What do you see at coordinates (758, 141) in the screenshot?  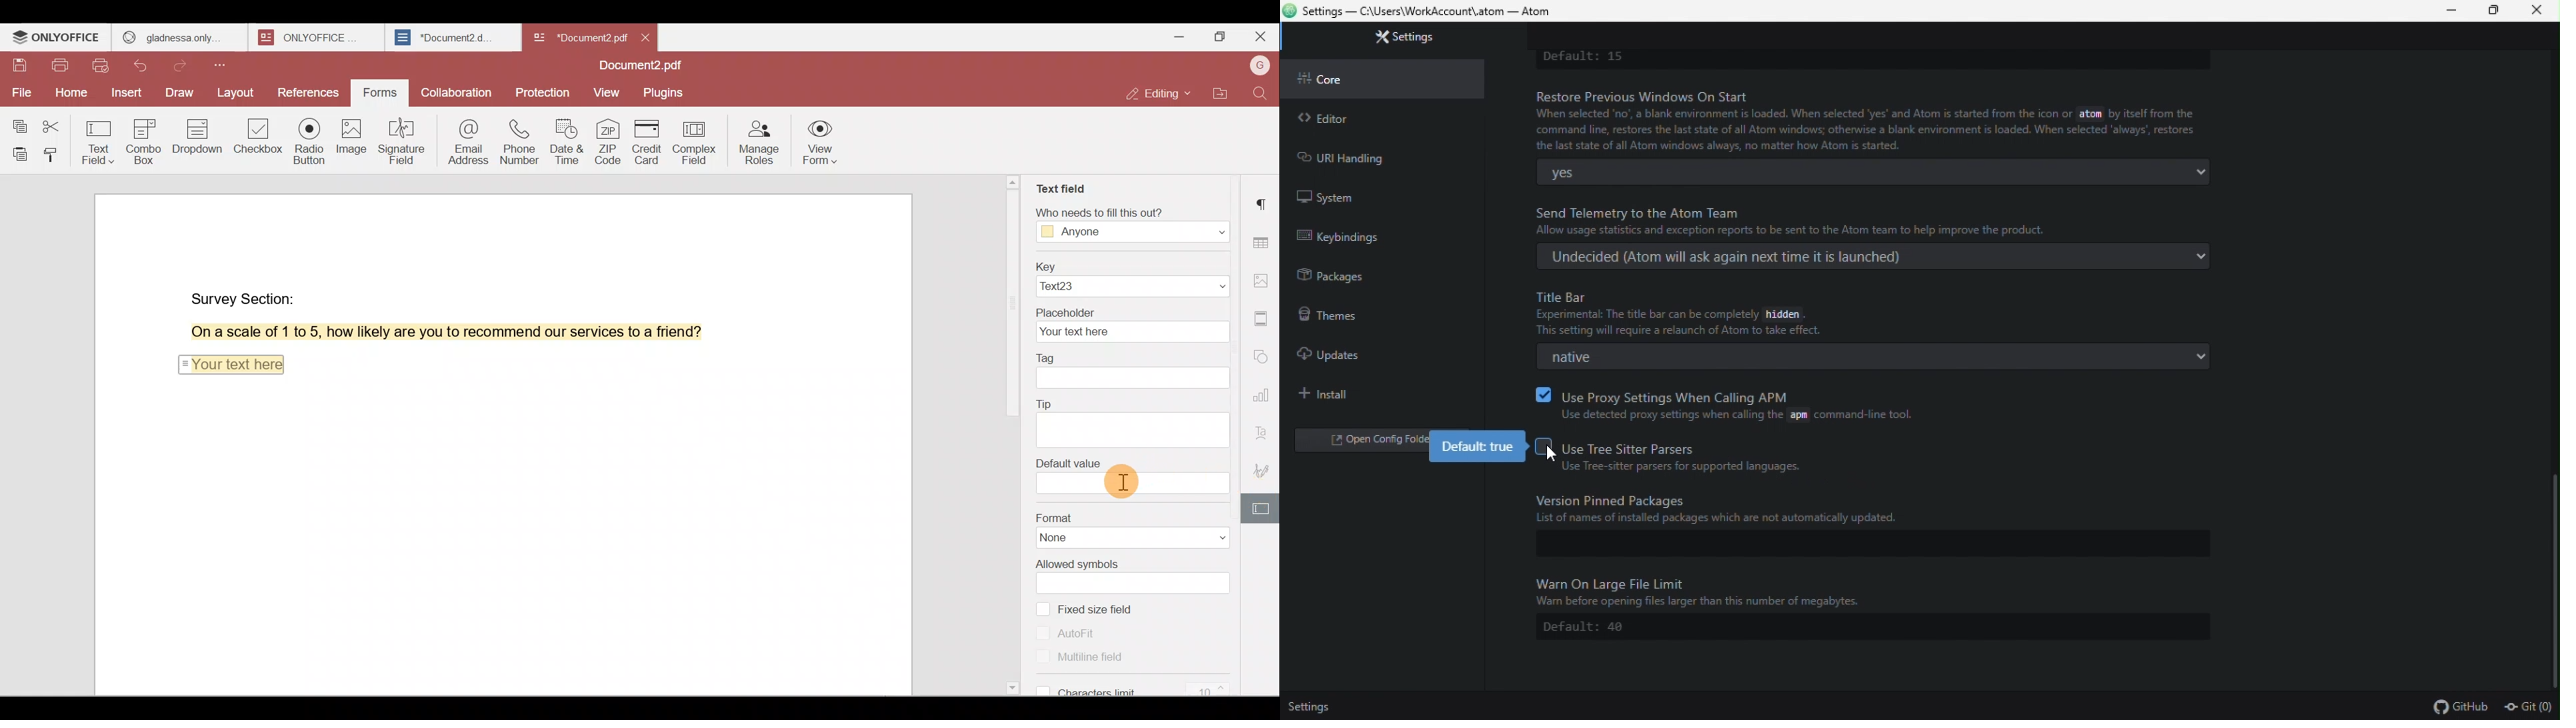 I see `Manage roles` at bounding box center [758, 141].